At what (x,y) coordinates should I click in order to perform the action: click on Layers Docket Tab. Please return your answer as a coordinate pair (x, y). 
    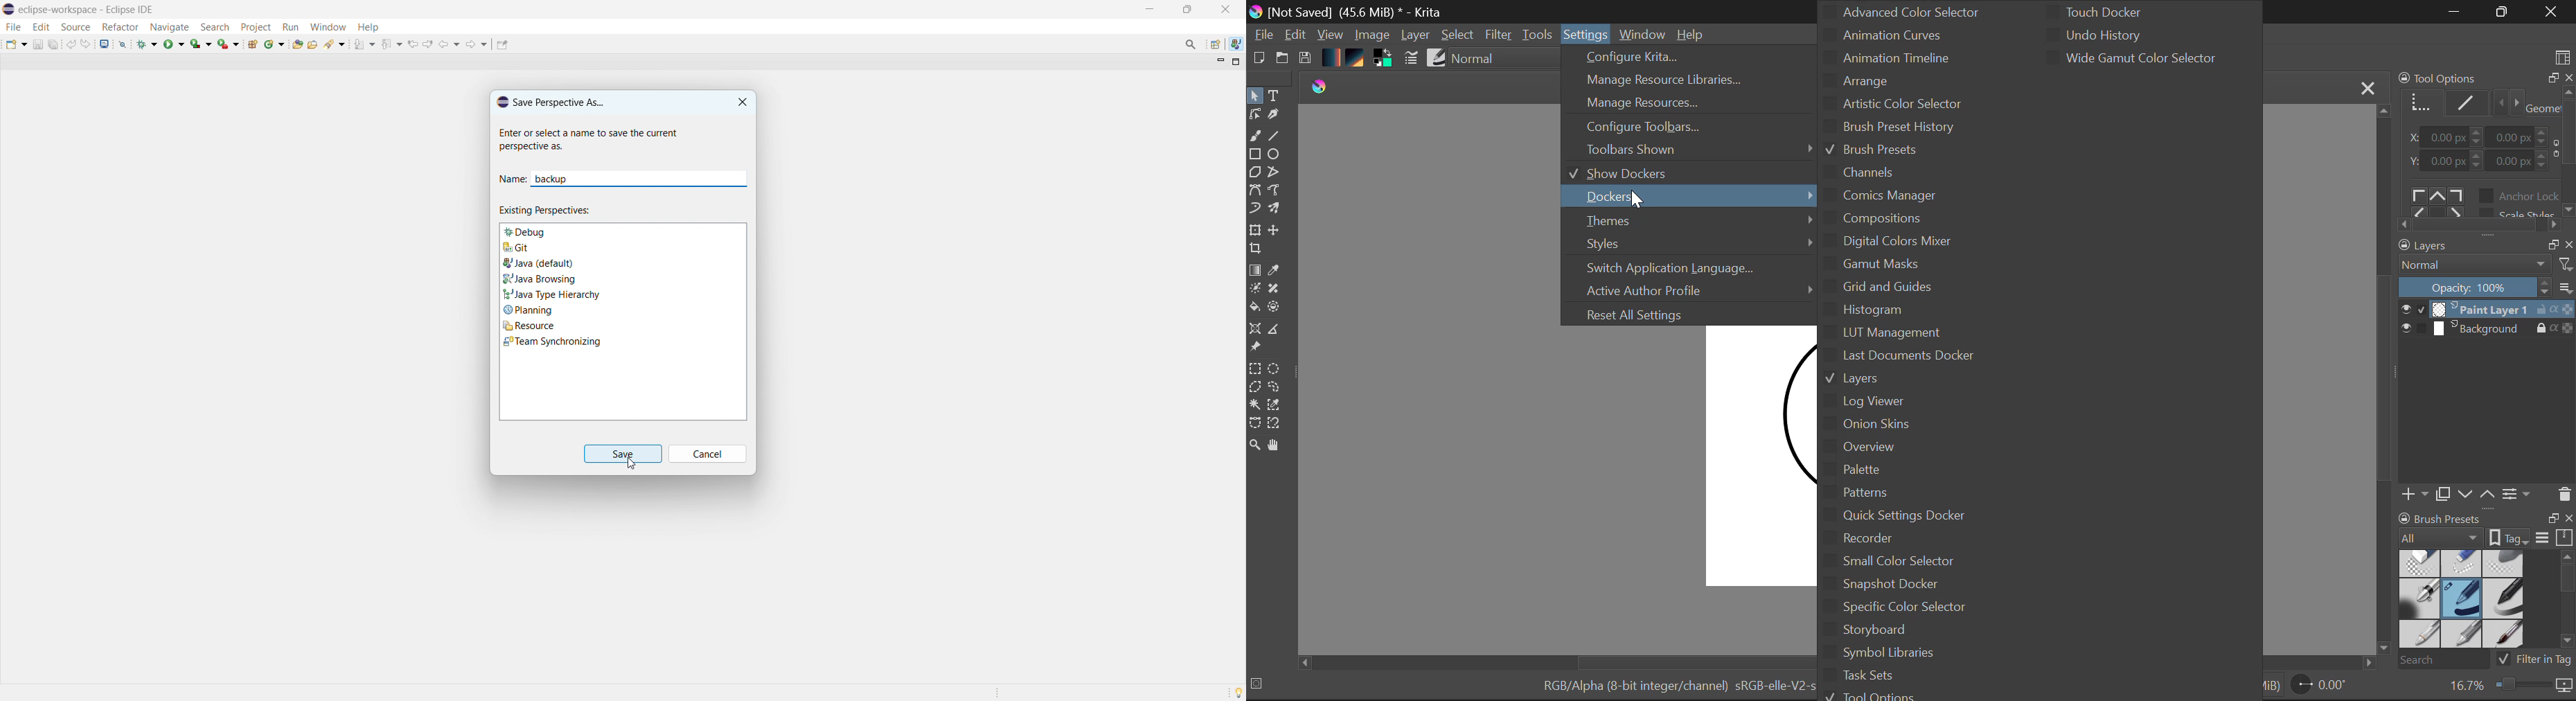
    Looking at the image, I should click on (2485, 246).